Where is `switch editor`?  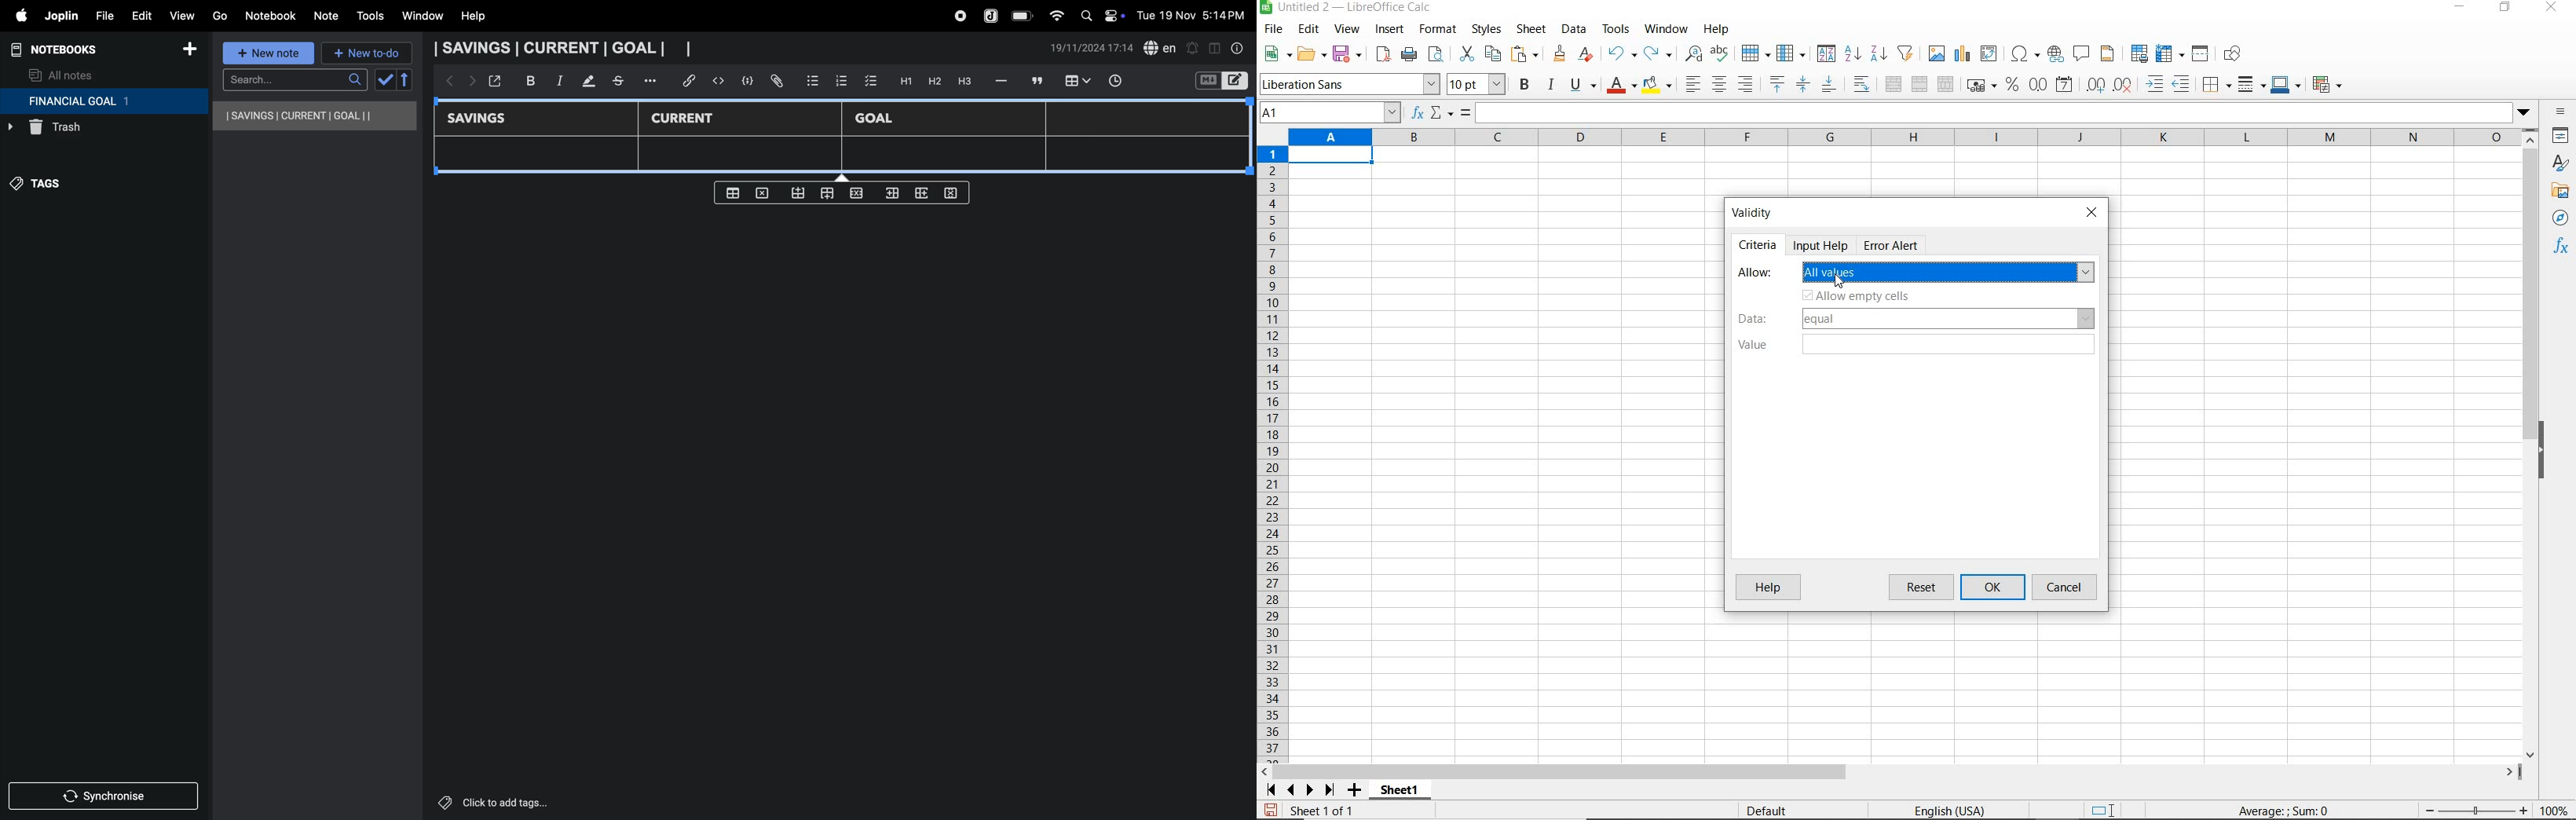
switch editor is located at coordinates (1221, 81).